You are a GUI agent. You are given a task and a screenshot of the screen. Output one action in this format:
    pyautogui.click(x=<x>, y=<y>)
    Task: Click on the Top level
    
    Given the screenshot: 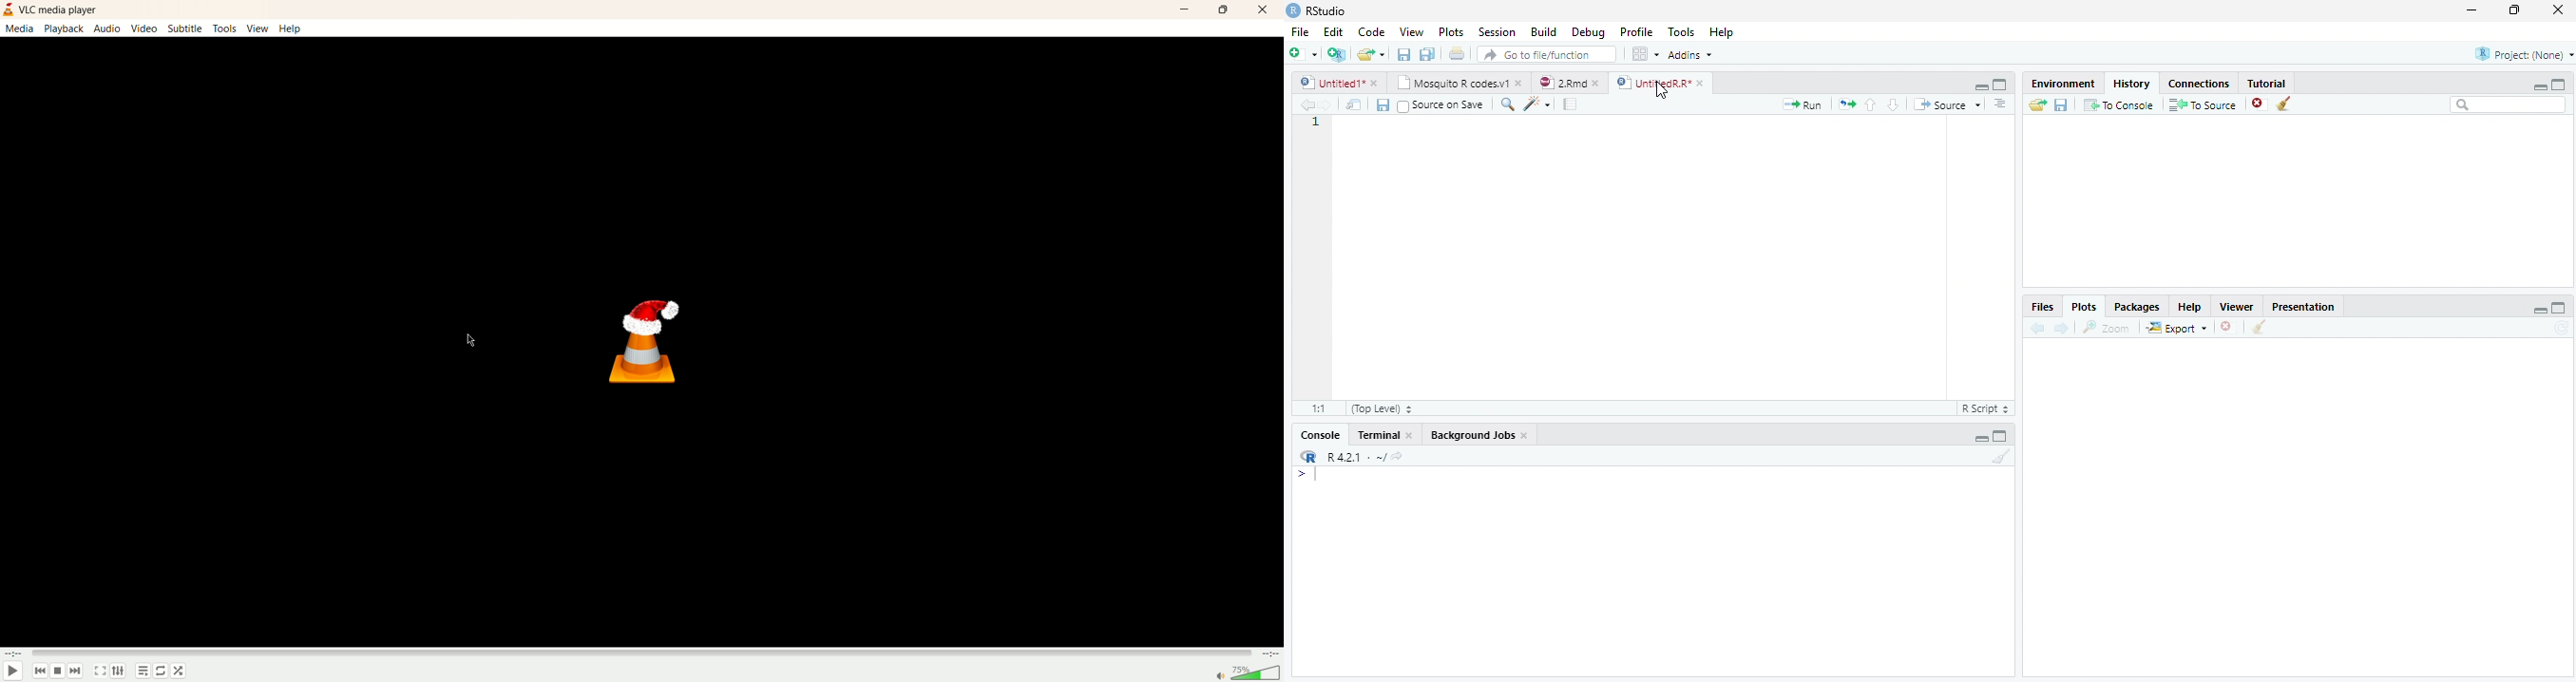 What is the action you would take?
    pyautogui.click(x=1378, y=409)
    